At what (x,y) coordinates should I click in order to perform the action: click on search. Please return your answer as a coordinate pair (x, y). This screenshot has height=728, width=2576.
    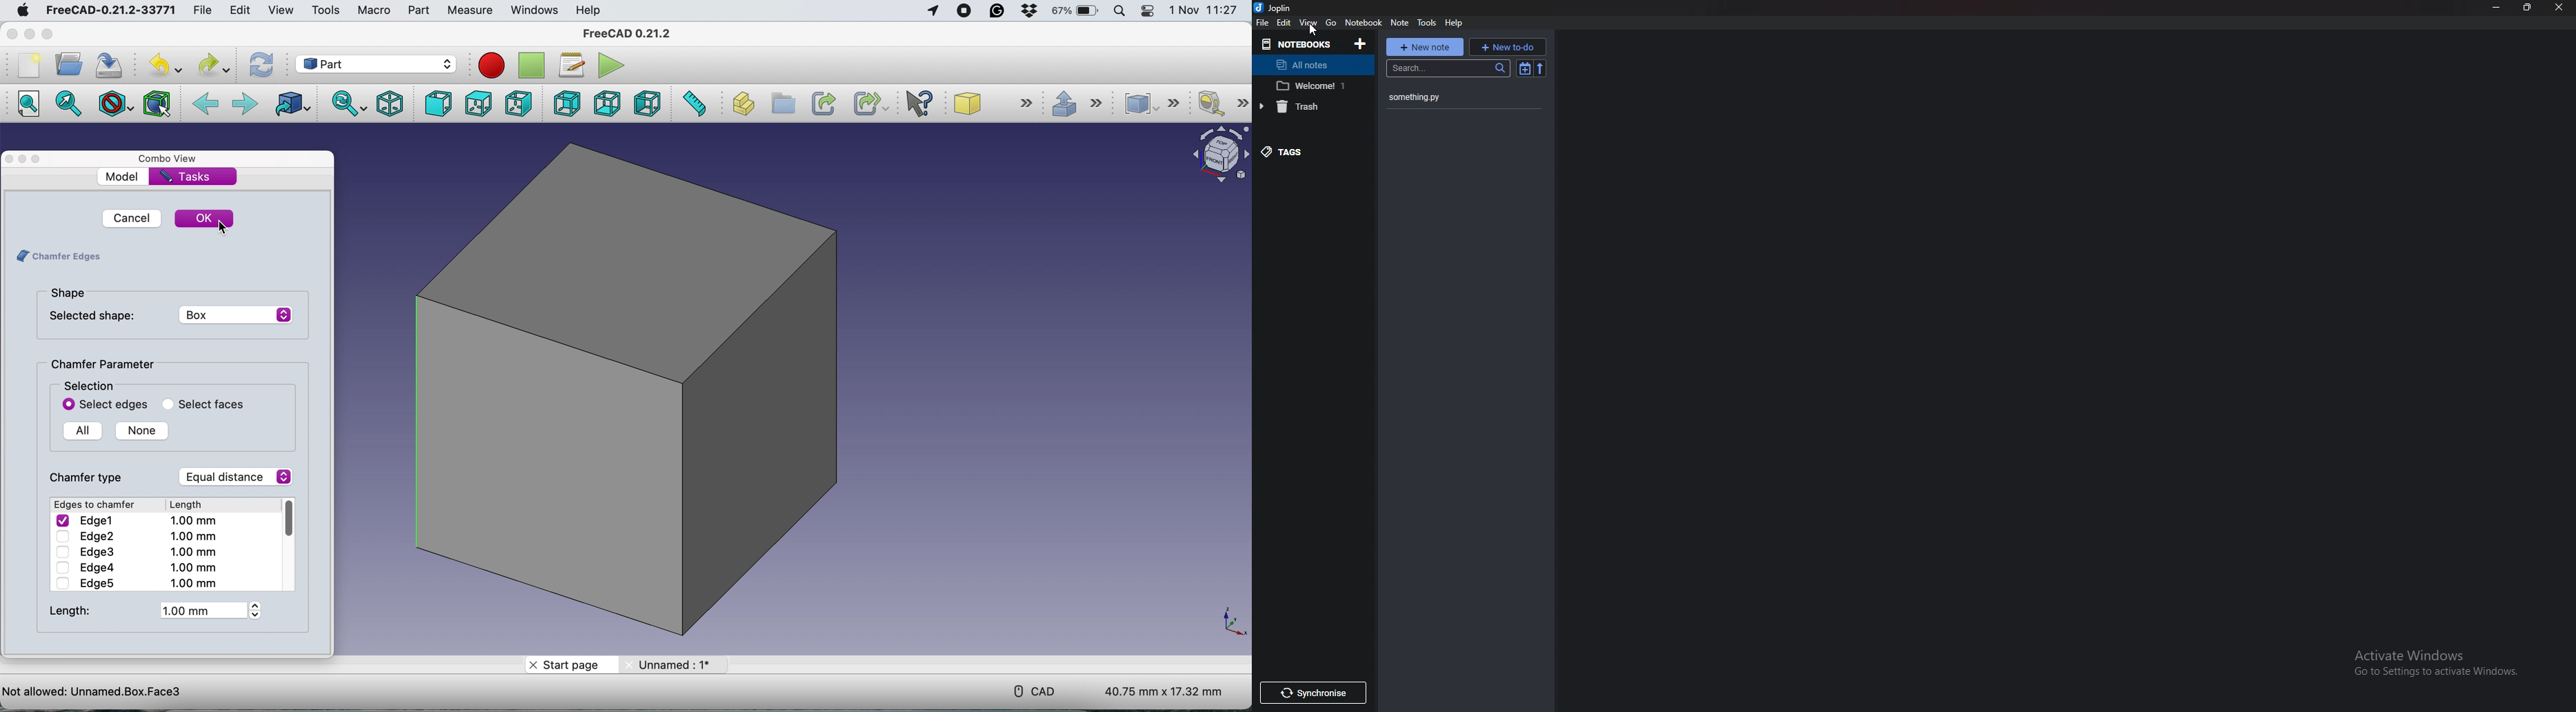
    Looking at the image, I should click on (1449, 68).